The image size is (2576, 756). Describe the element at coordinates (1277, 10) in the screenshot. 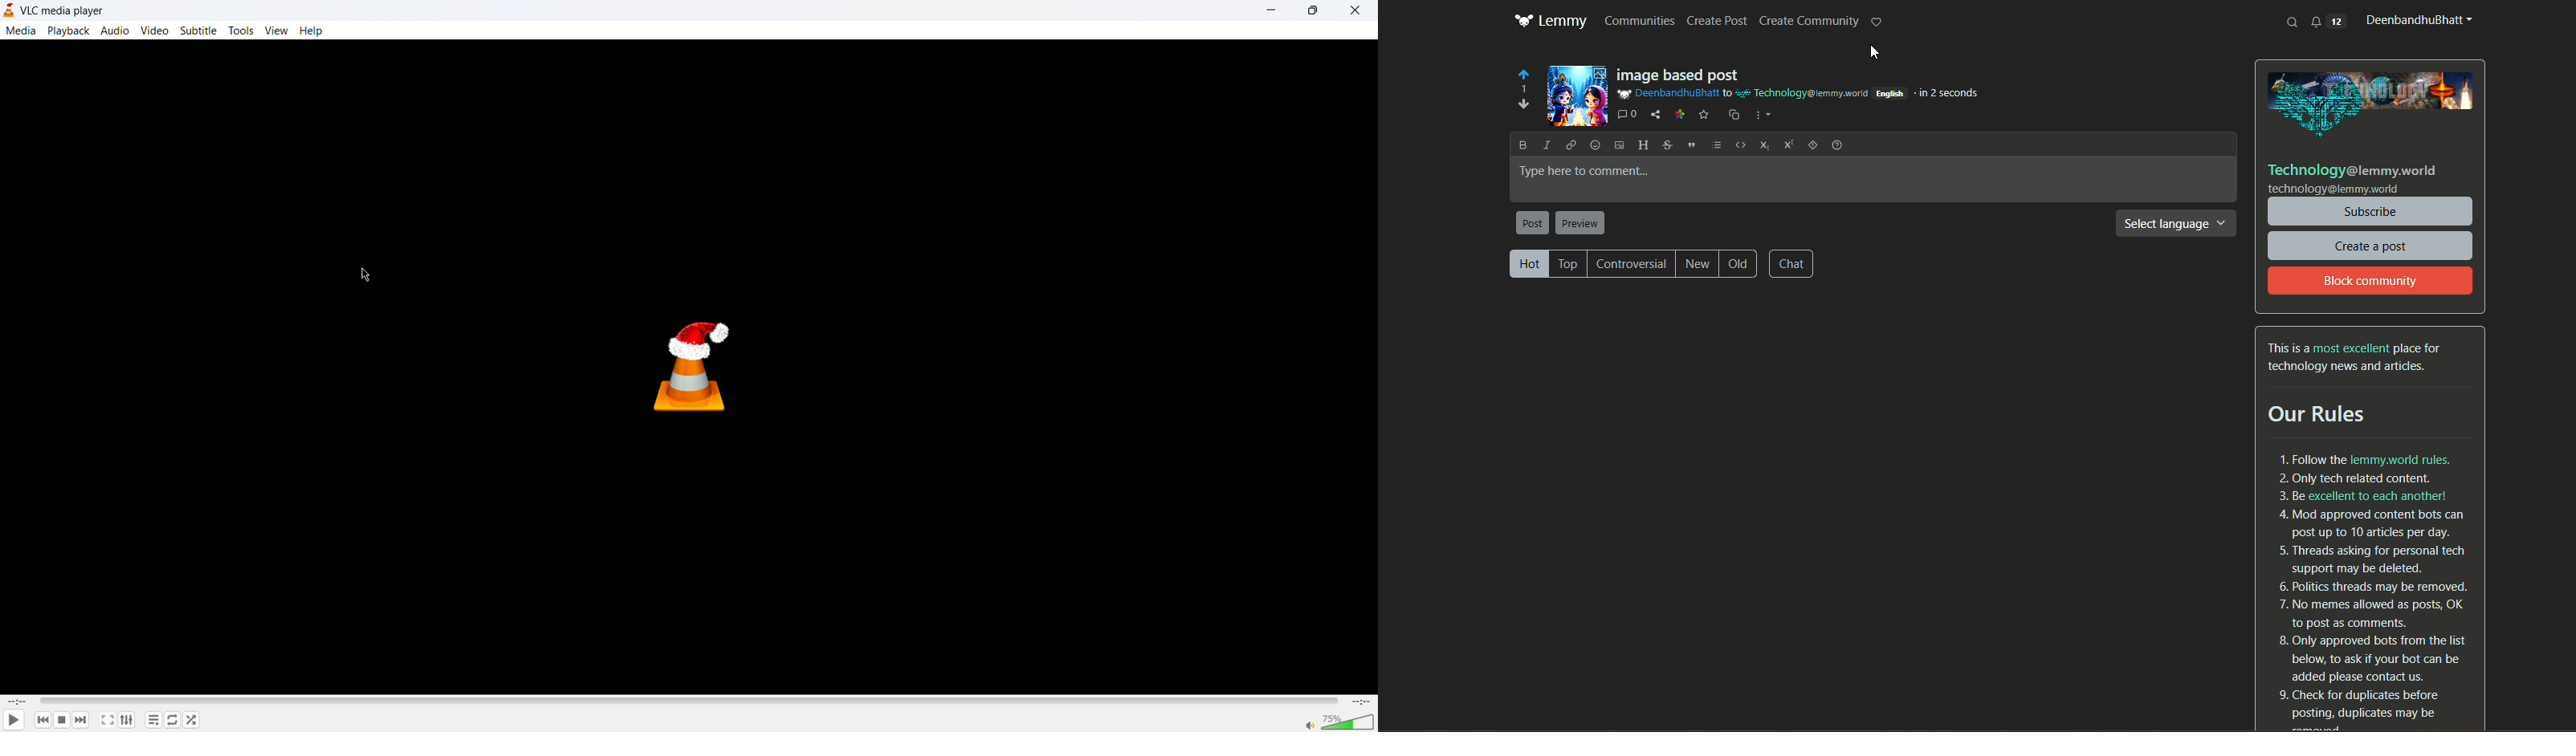

I see `minimize` at that location.